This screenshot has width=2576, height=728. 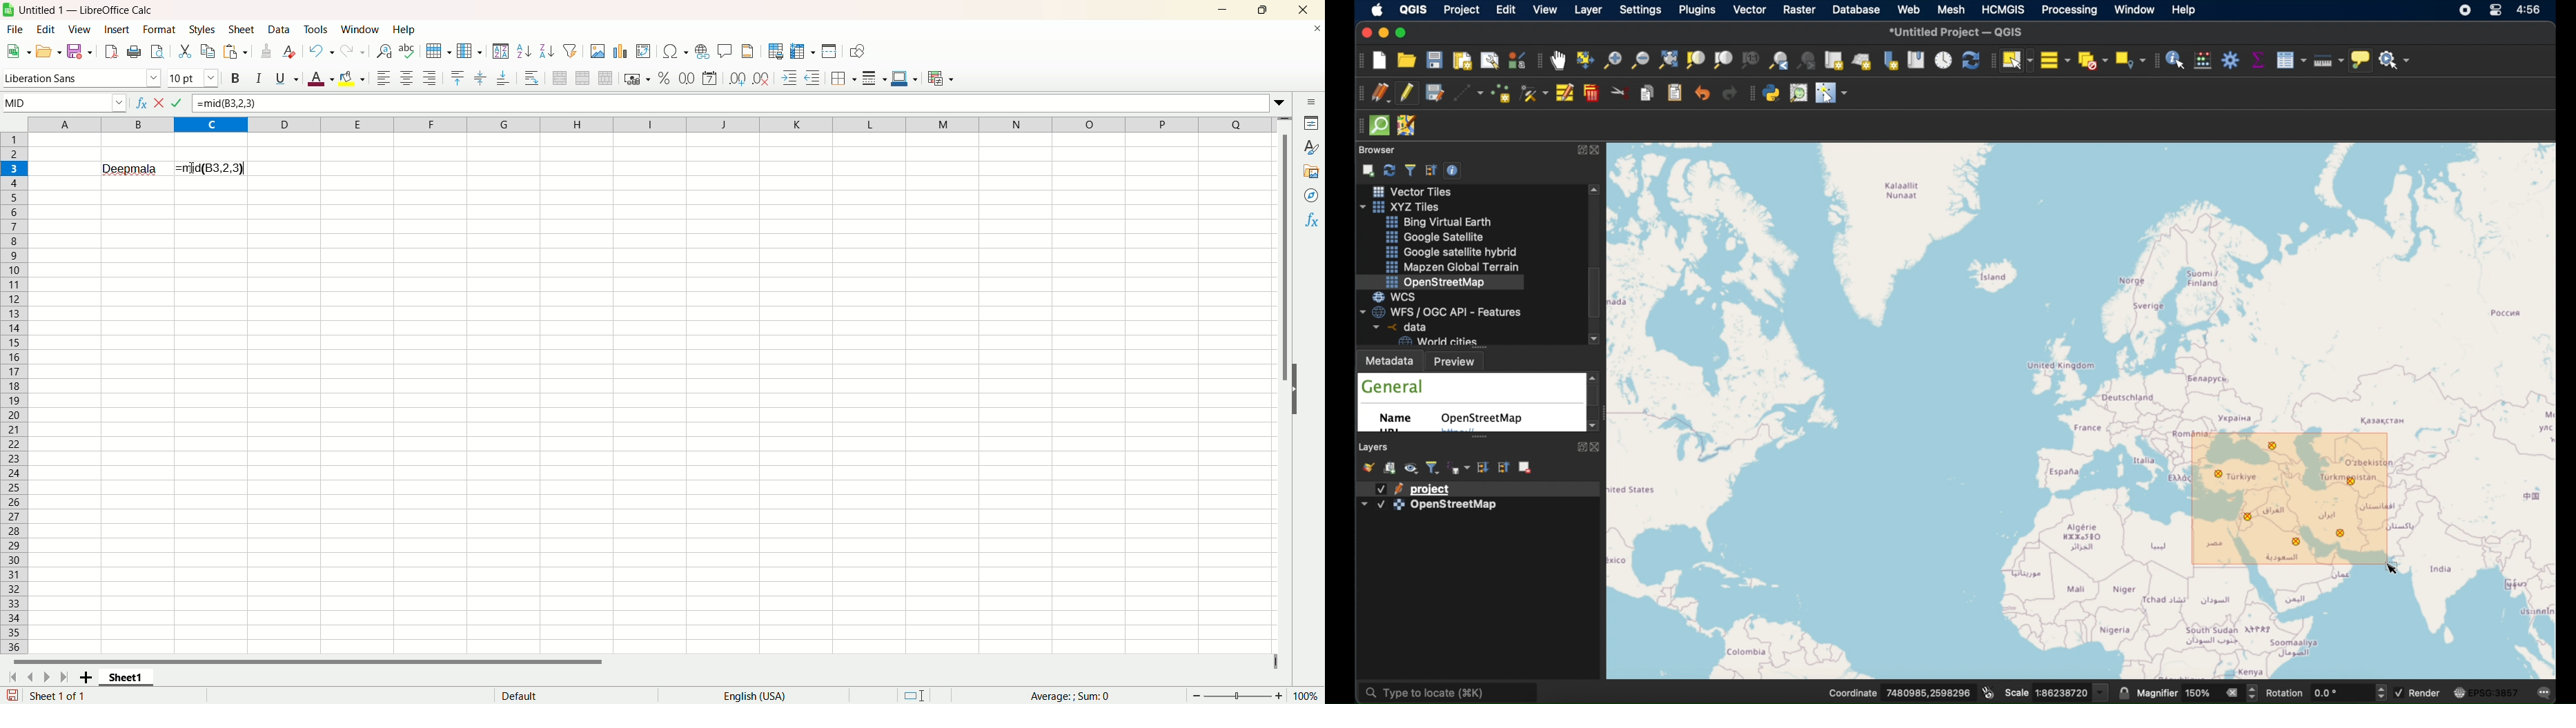 I want to click on Row, so click(x=440, y=51).